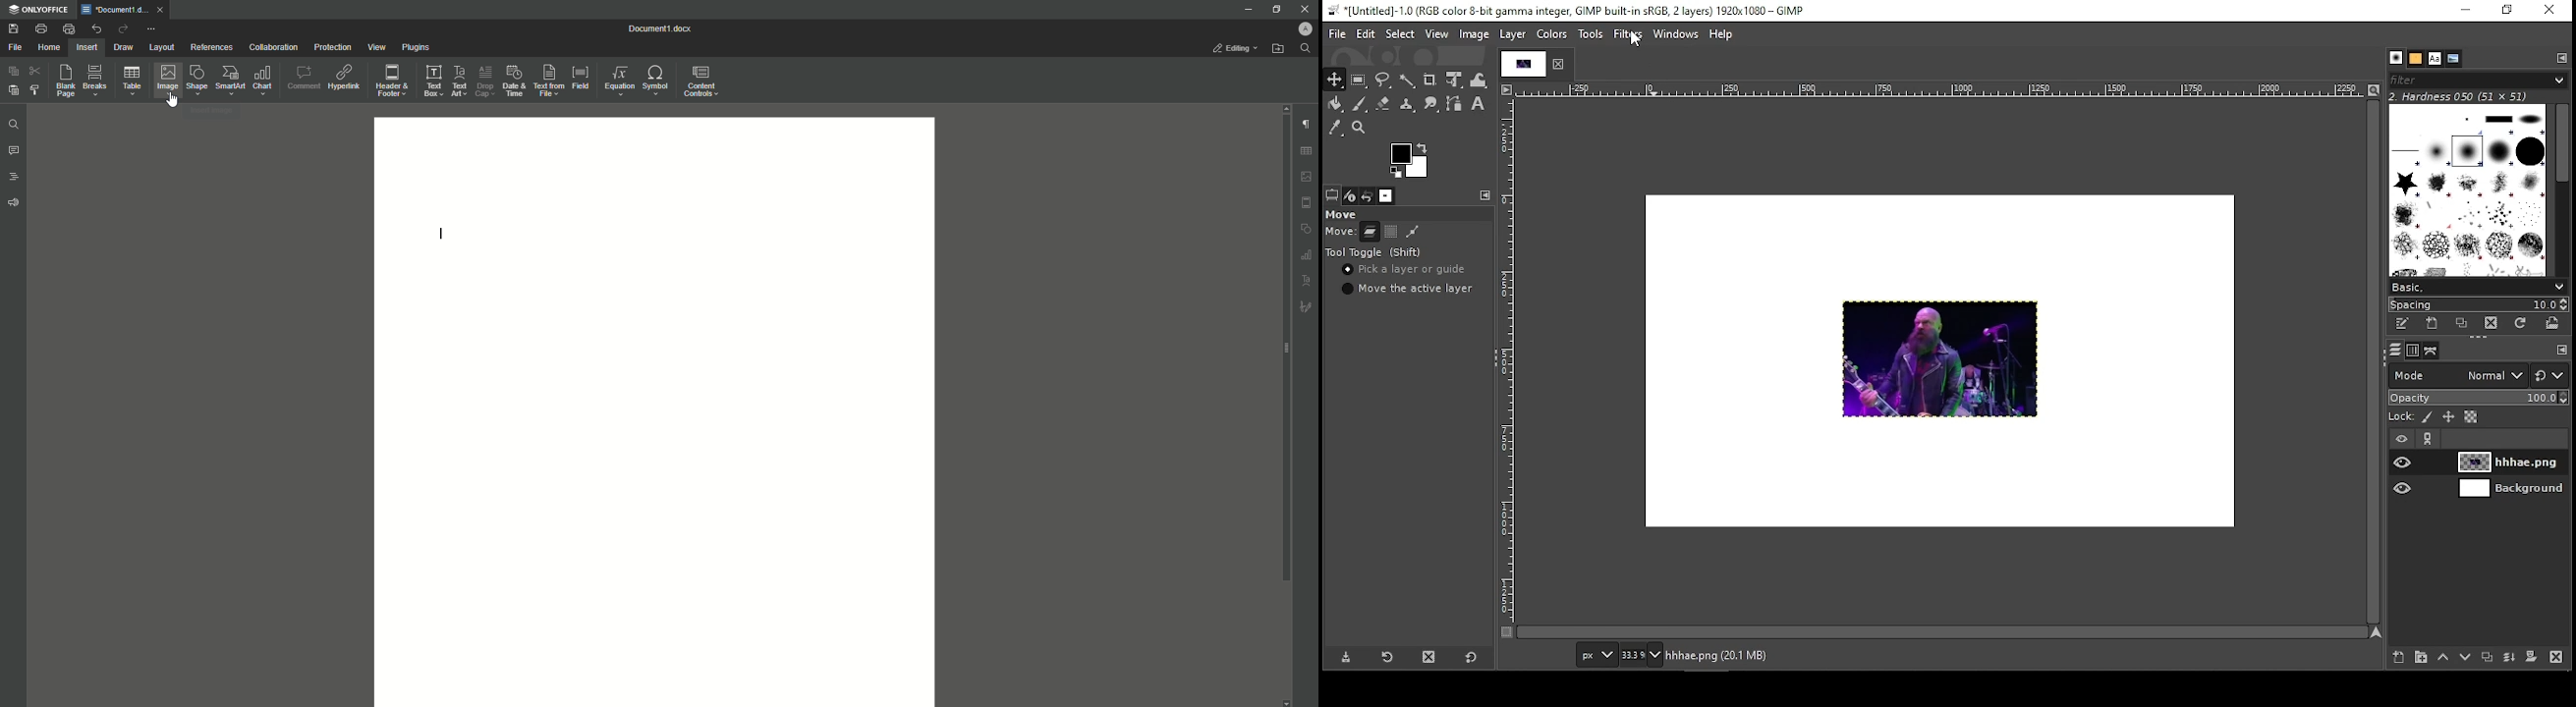 Image resolution: width=2576 pixels, height=728 pixels. I want to click on More Options, so click(153, 29).